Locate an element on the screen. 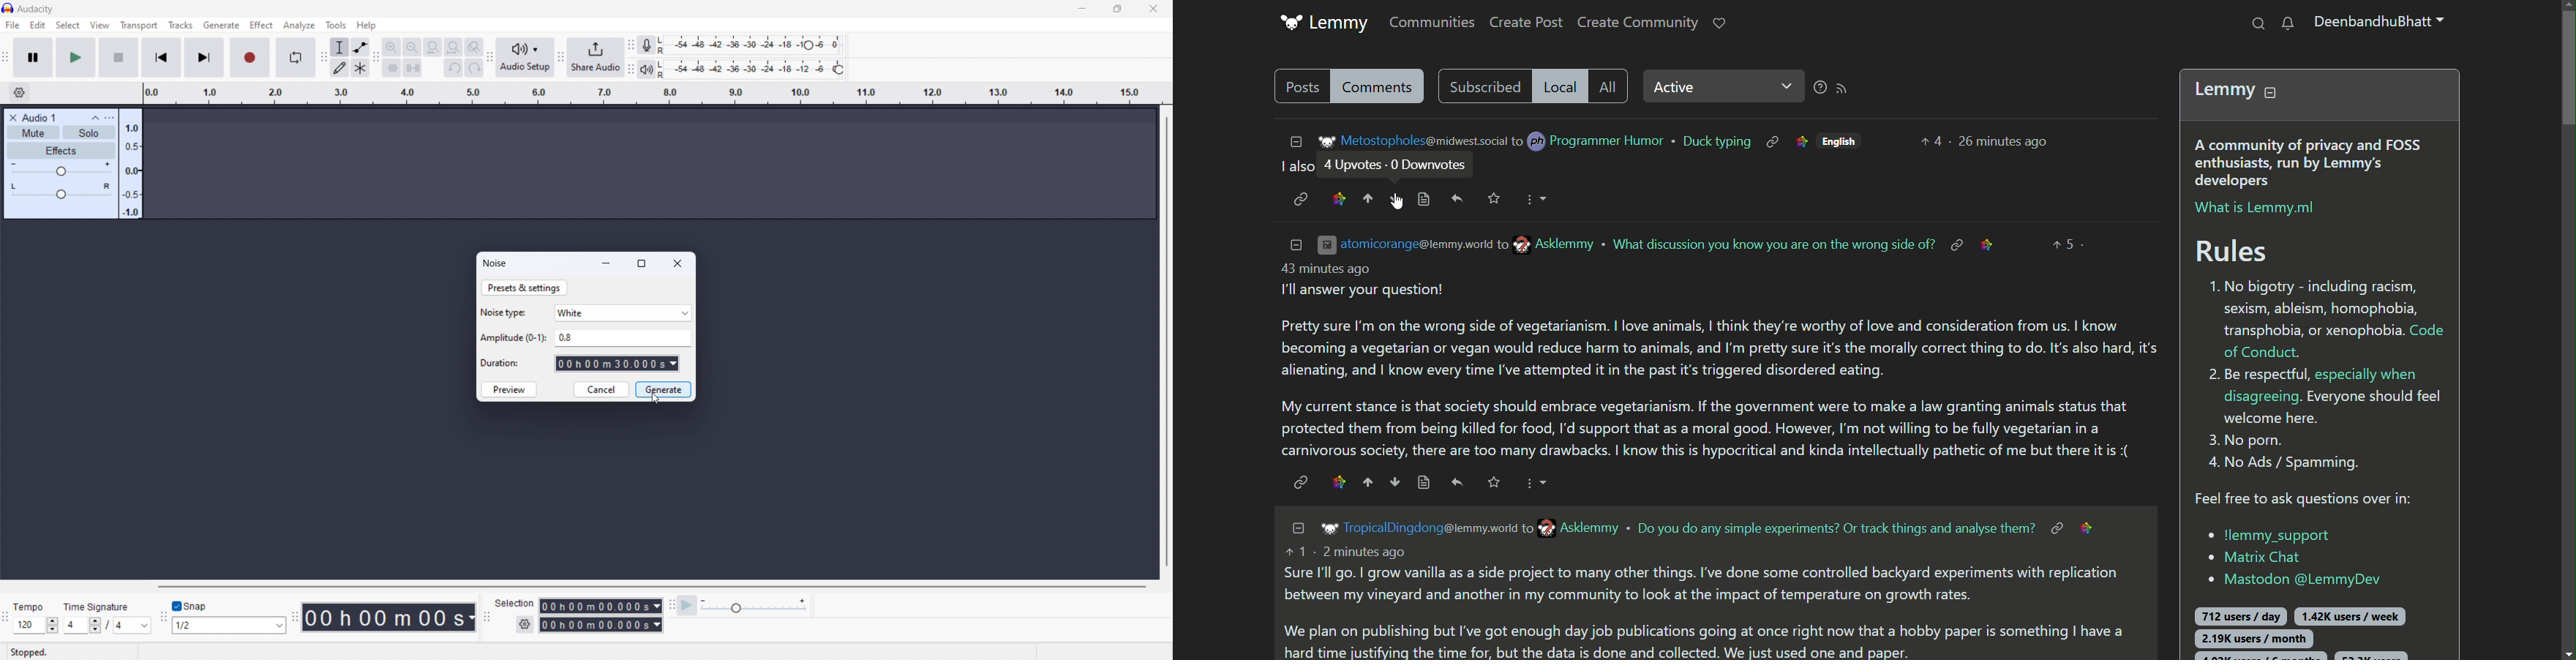 This screenshot has width=2576, height=672. audio setup toolbar is located at coordinates (490, 57).